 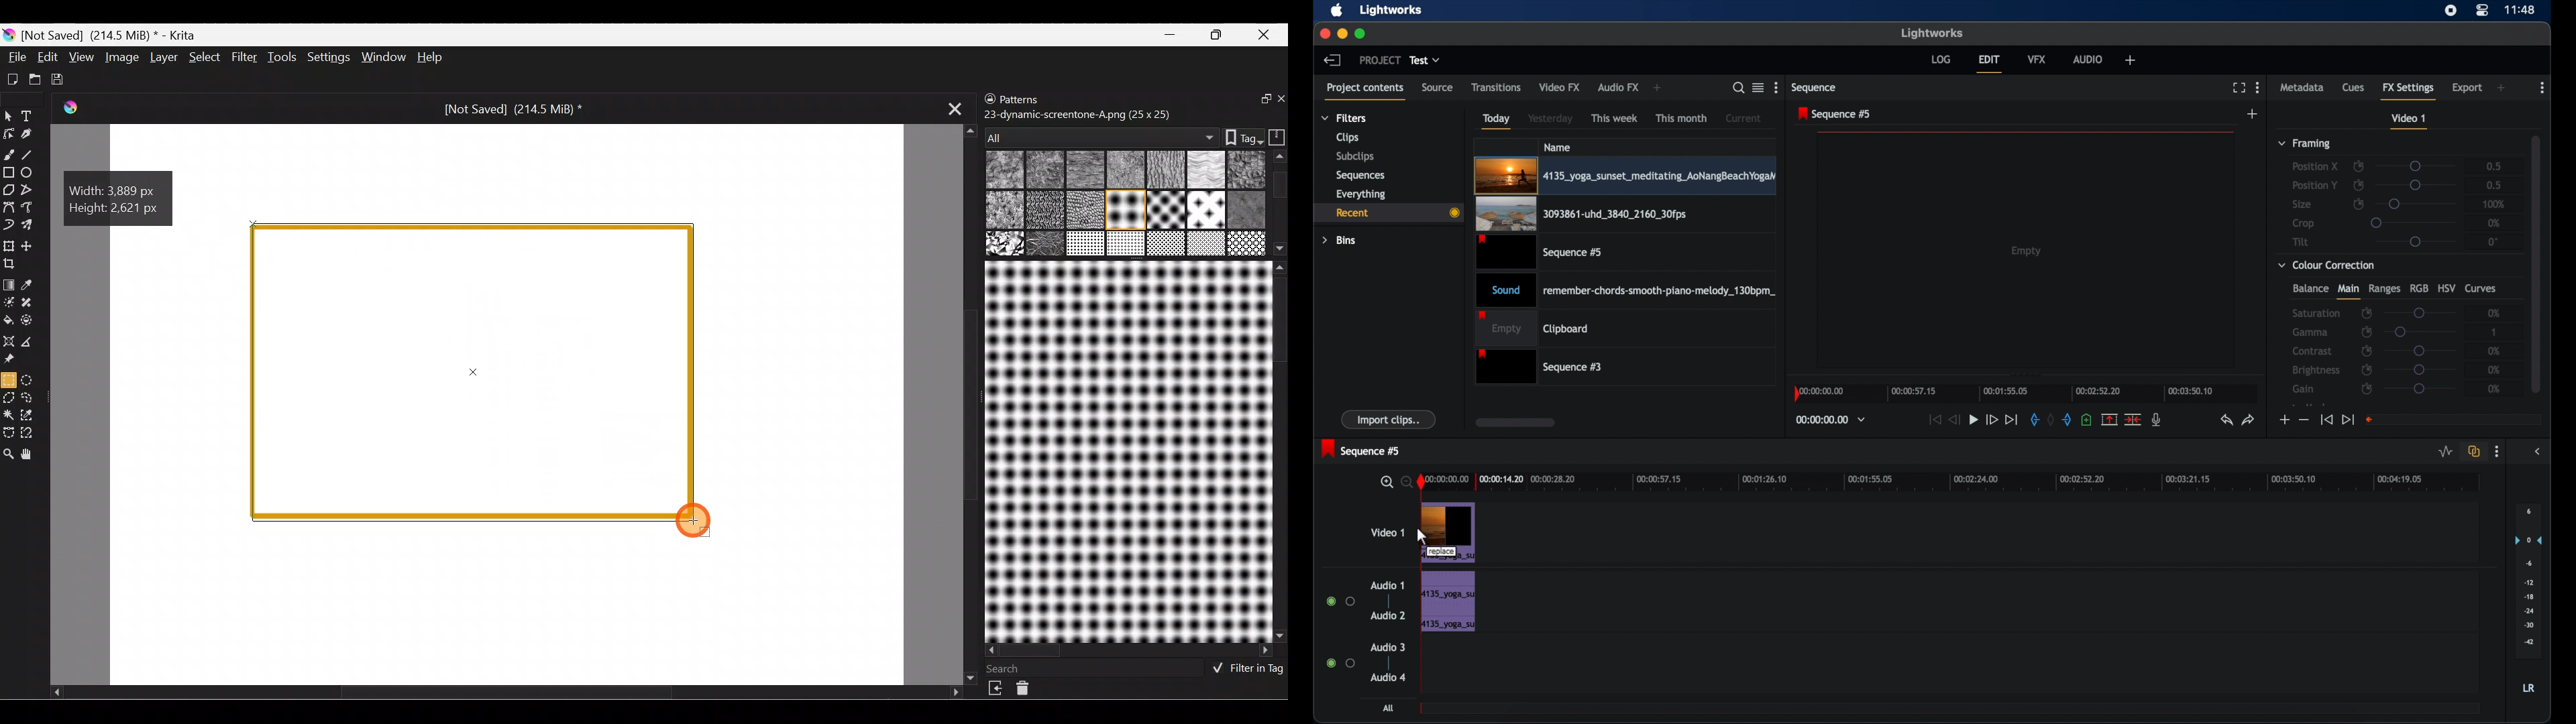 What do you see at coordinates (1078, 113) in the screenshot?
I see `23-dynamic-screentone-A.png (25 x 25)` at bounding box center [1078, 113].